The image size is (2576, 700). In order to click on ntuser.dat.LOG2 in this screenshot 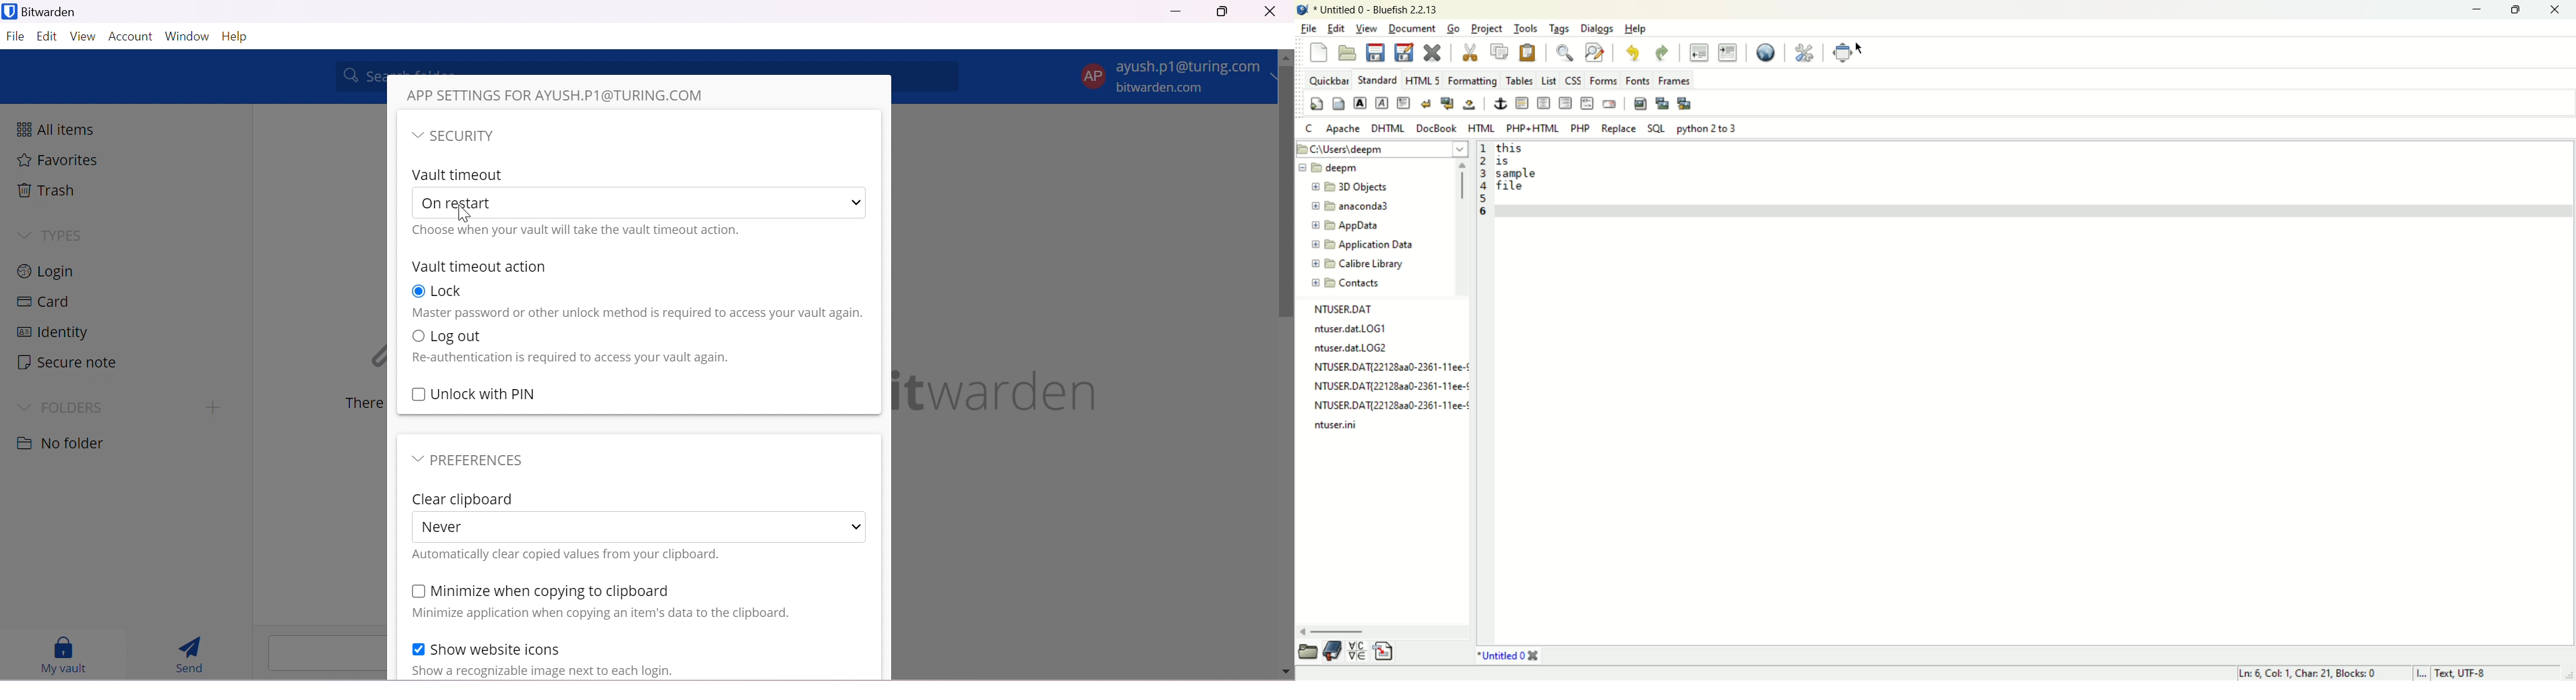, I will do `click(1354, 349)`.